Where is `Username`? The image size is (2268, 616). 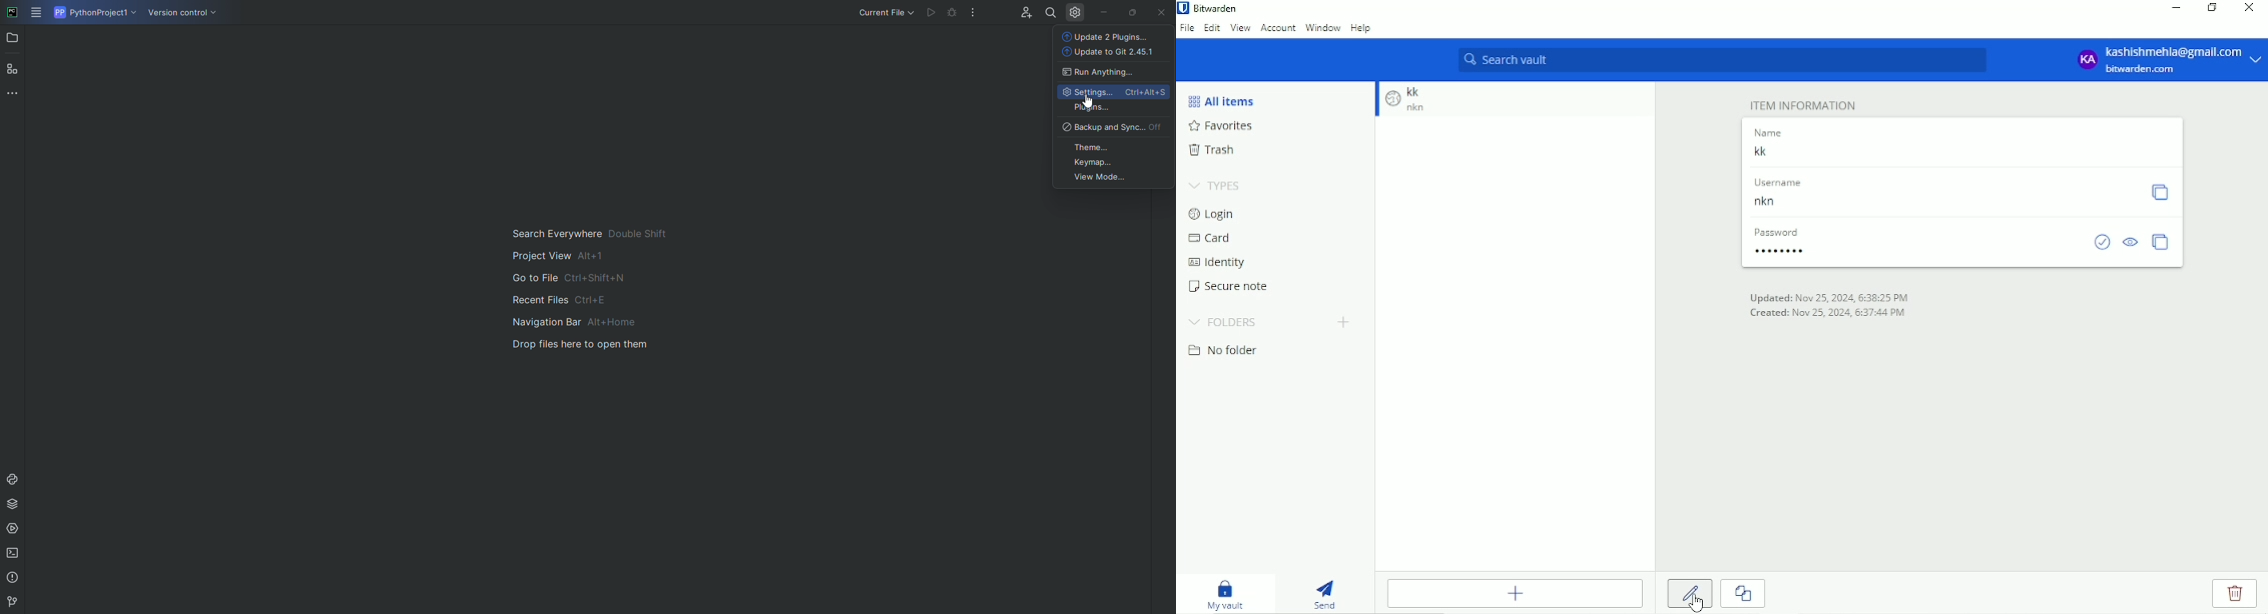 Username is located at coordinates (1780, 203).